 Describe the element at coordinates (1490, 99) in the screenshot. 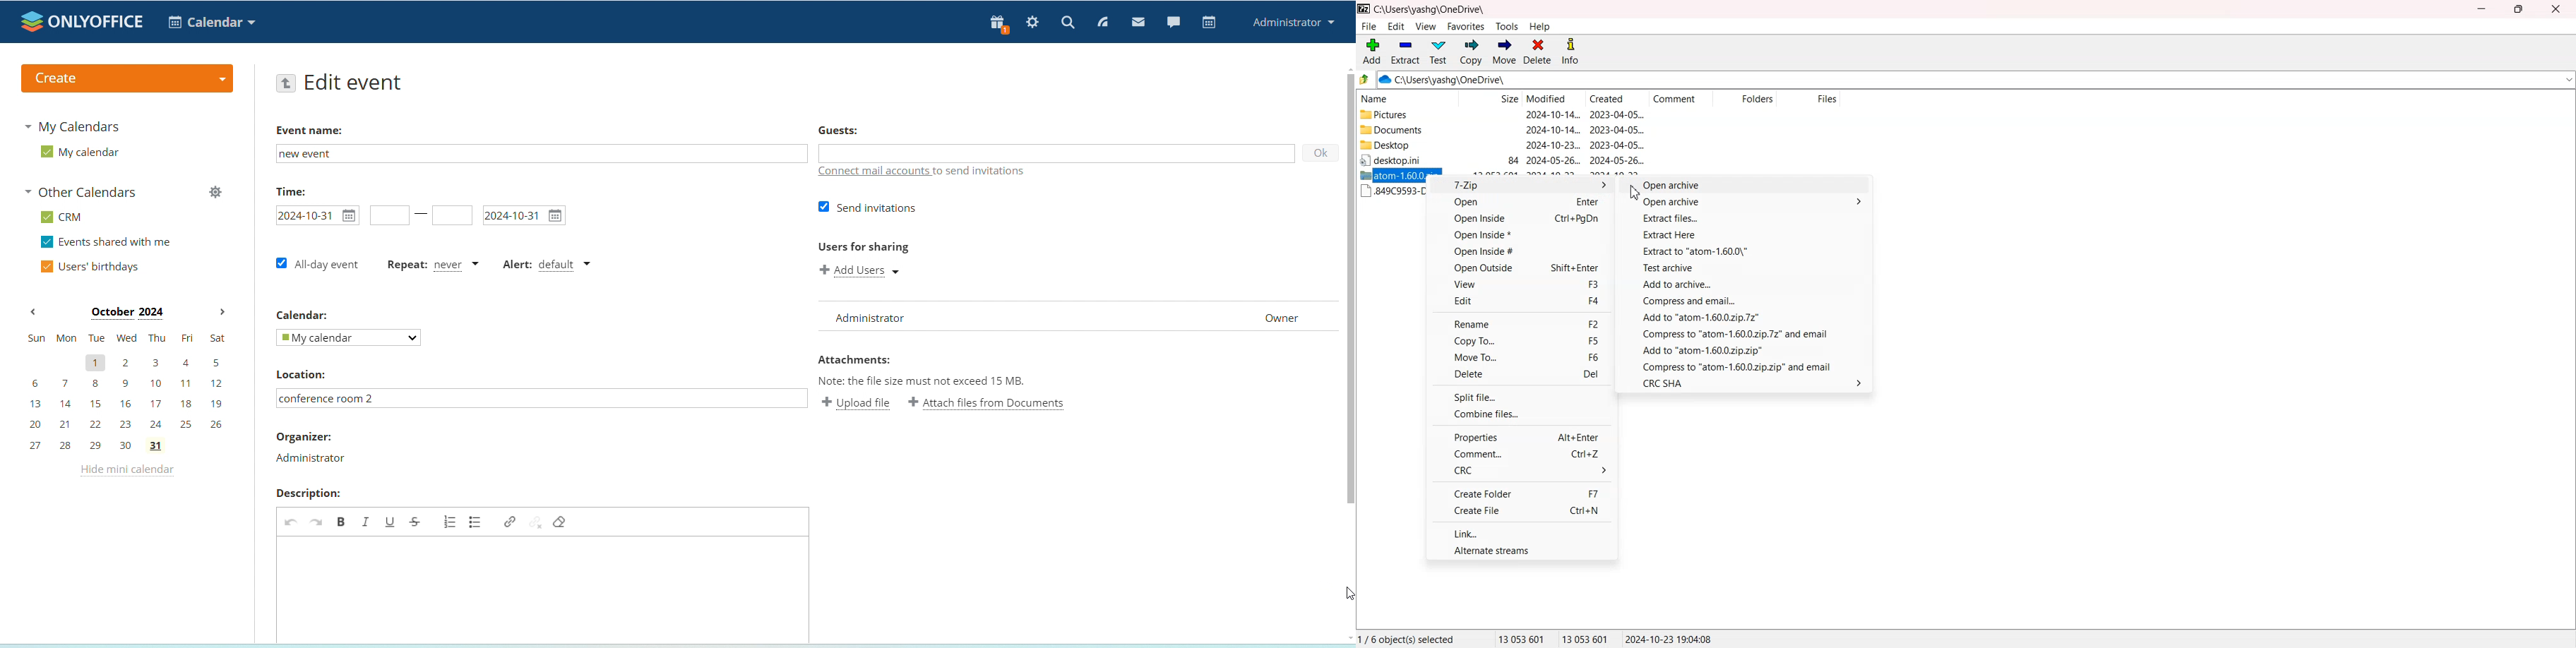

I see `Size` at that location.